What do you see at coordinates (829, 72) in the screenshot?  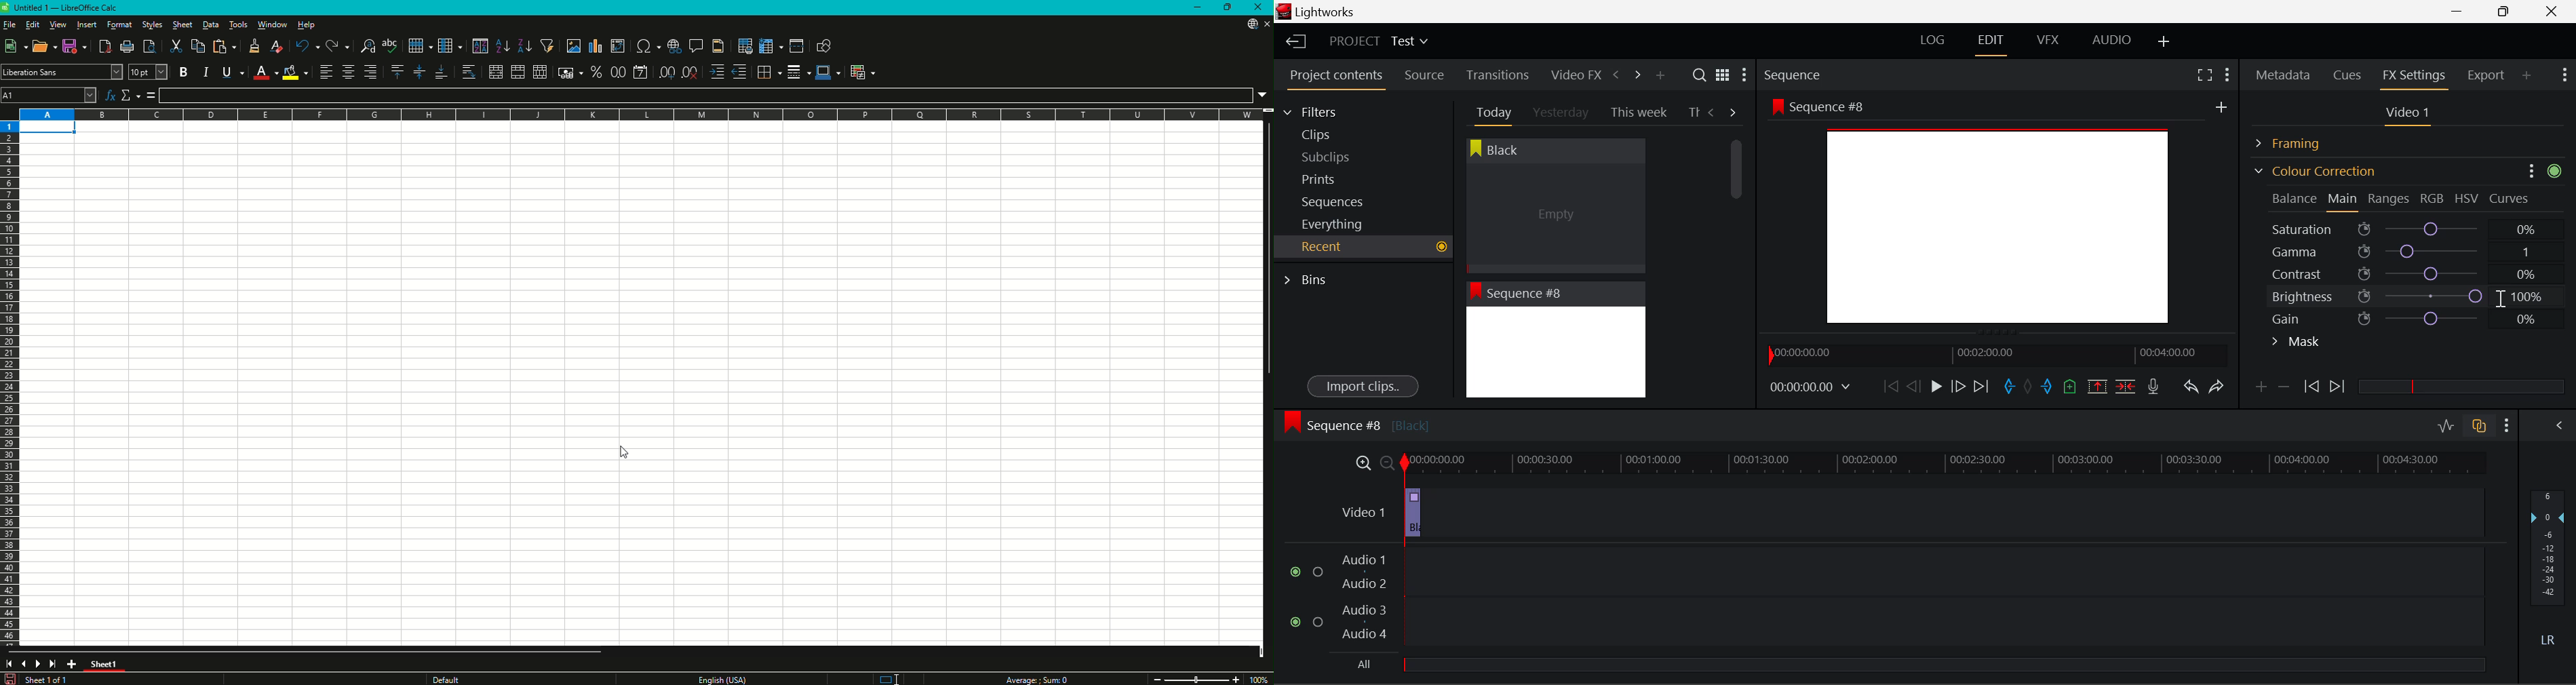 I see `Border Color` at bounding box center [829, 72].